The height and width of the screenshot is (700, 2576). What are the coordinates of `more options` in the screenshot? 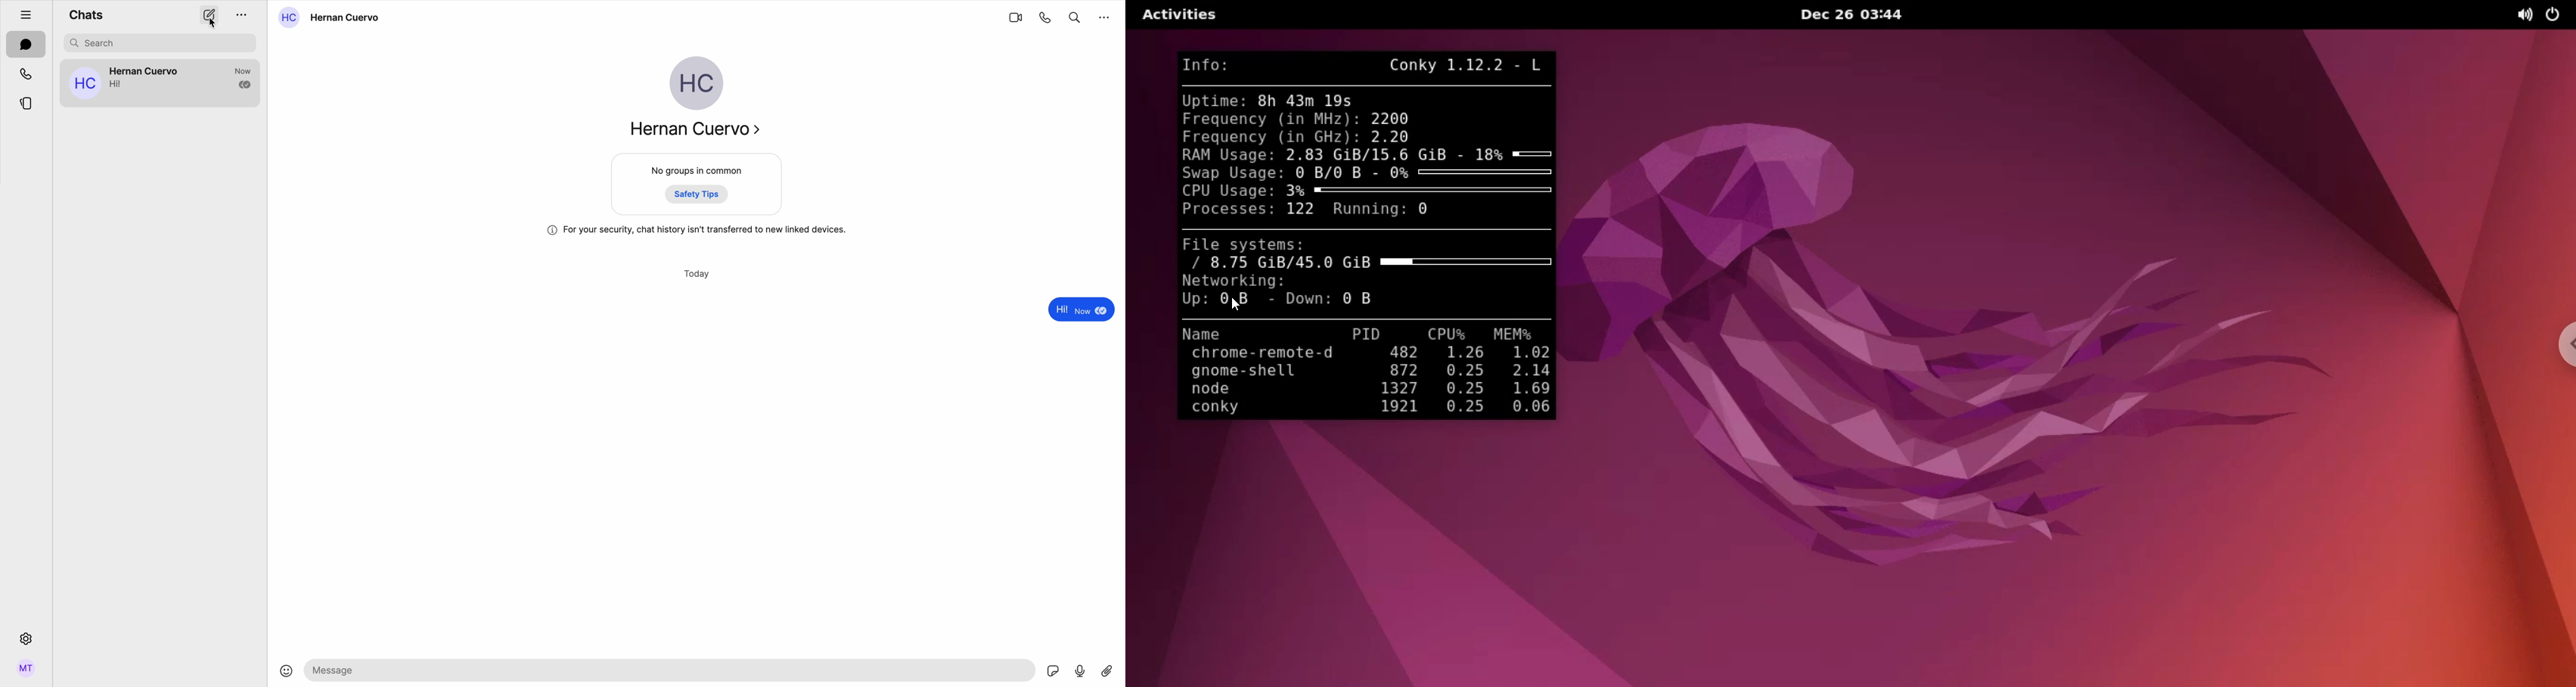 It's located at (1106, 16).